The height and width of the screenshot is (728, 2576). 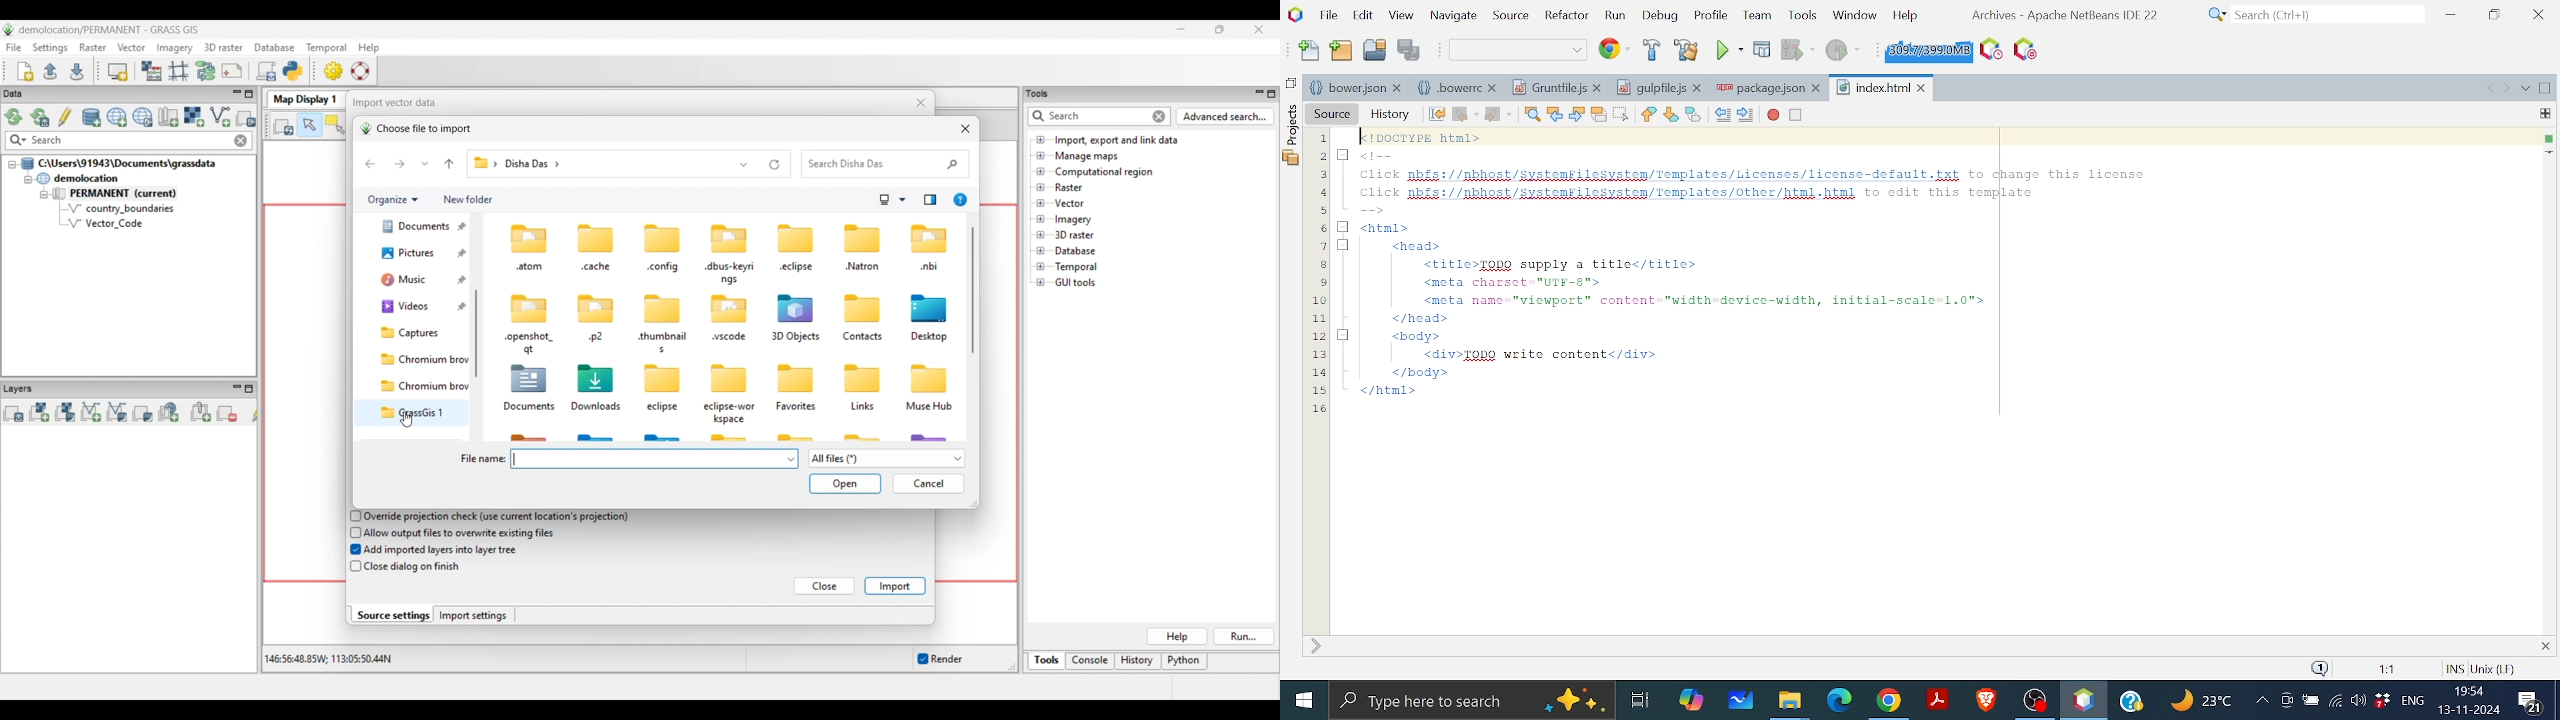 I want to click on Download sample project (location) to current GRASS database, so click(x=143, y=117).